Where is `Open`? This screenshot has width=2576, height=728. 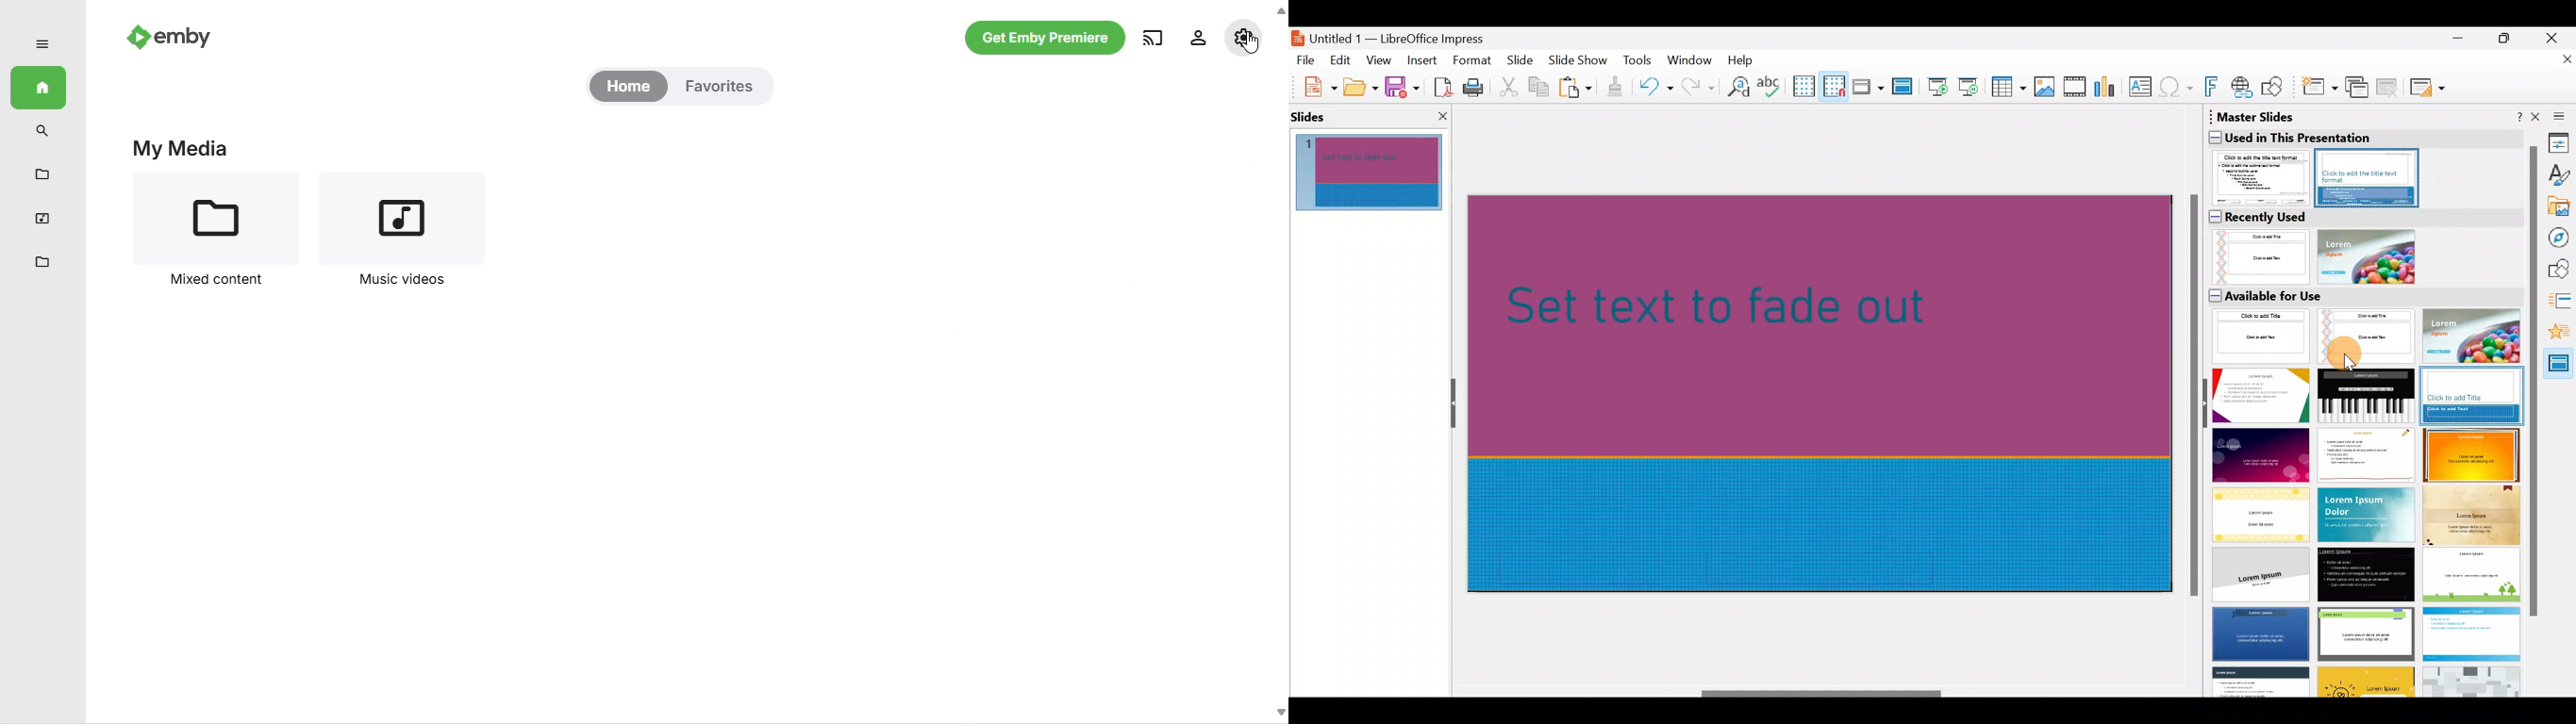 Open is located at coordinates (1361, 87).